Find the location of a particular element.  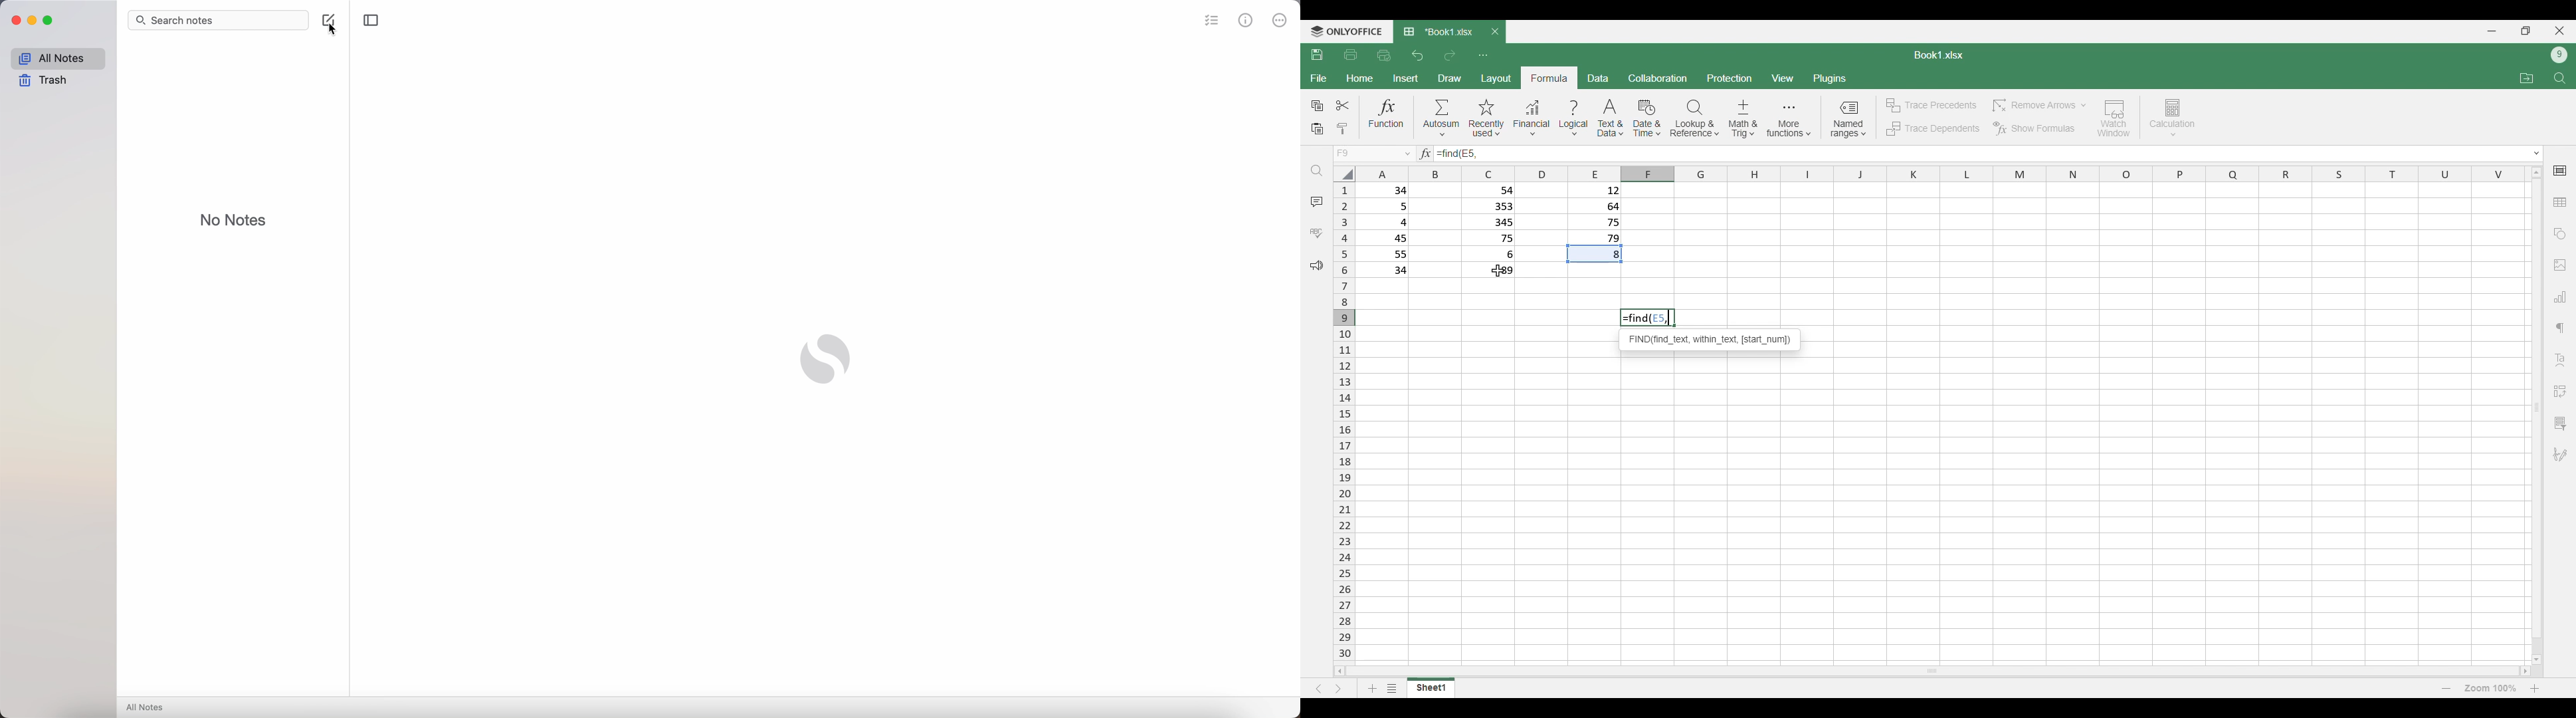

all notes is located at coordinates (57, 58).